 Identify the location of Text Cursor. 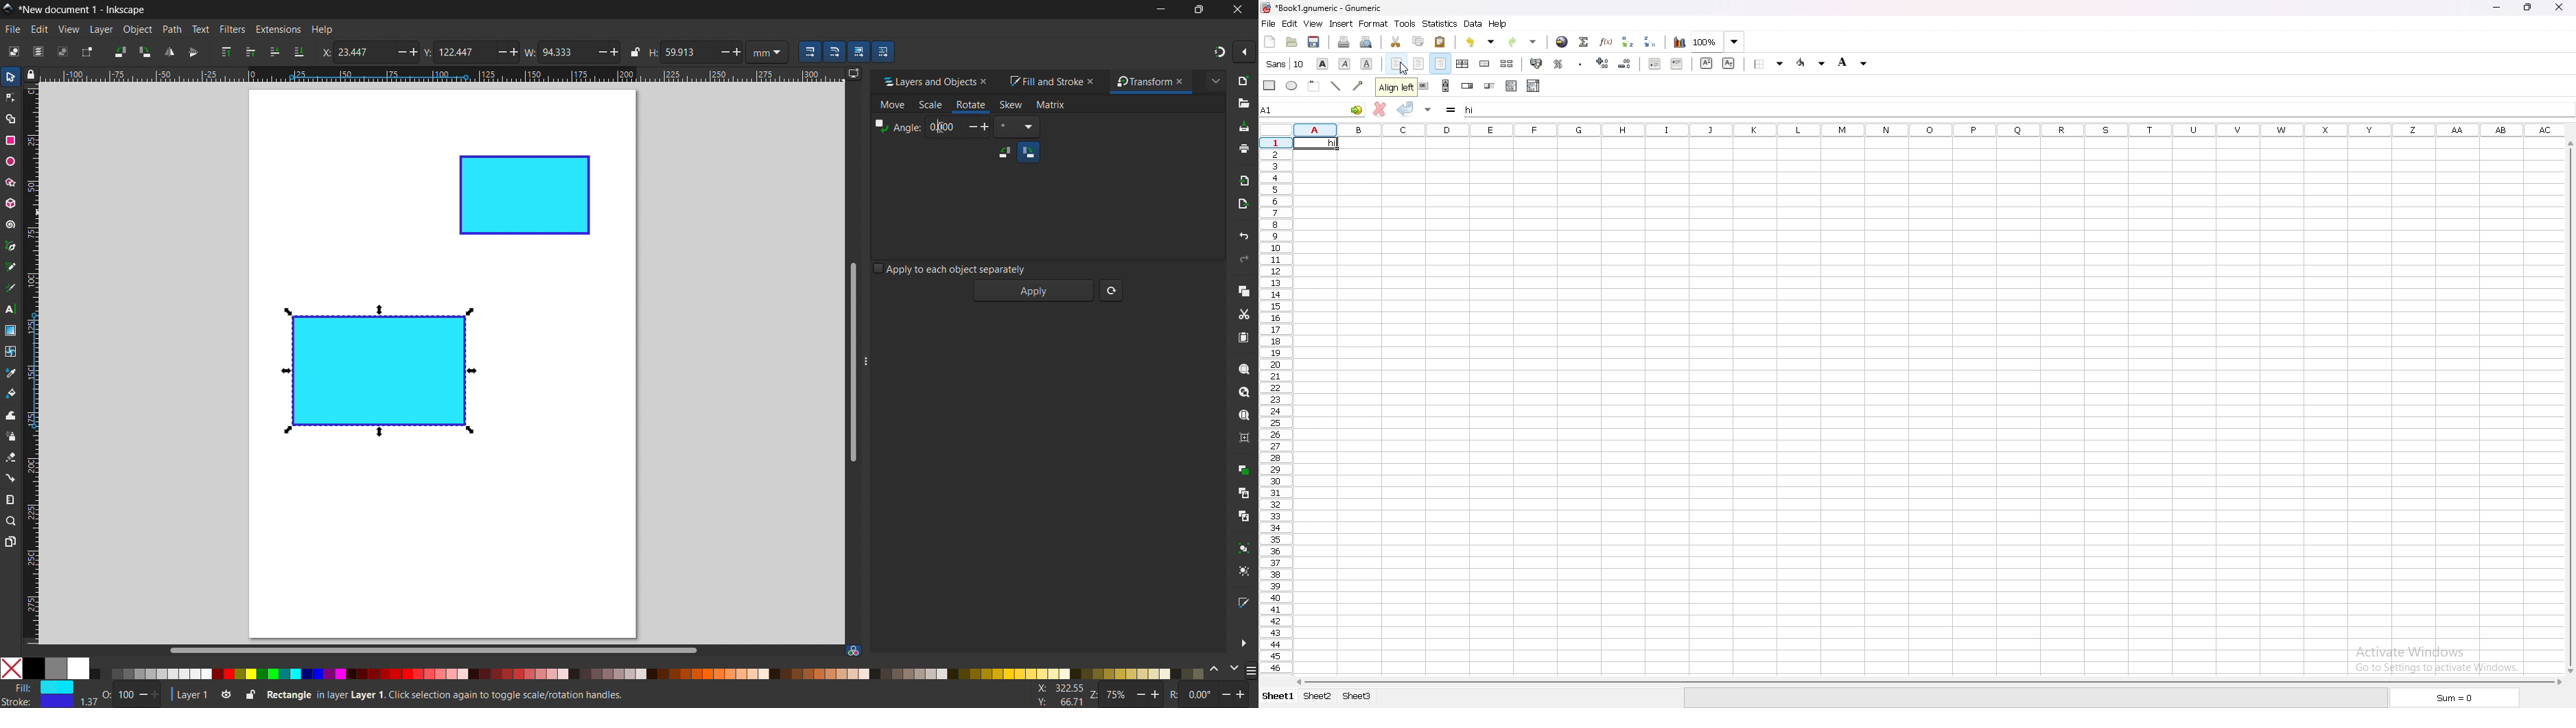
(942, 125).